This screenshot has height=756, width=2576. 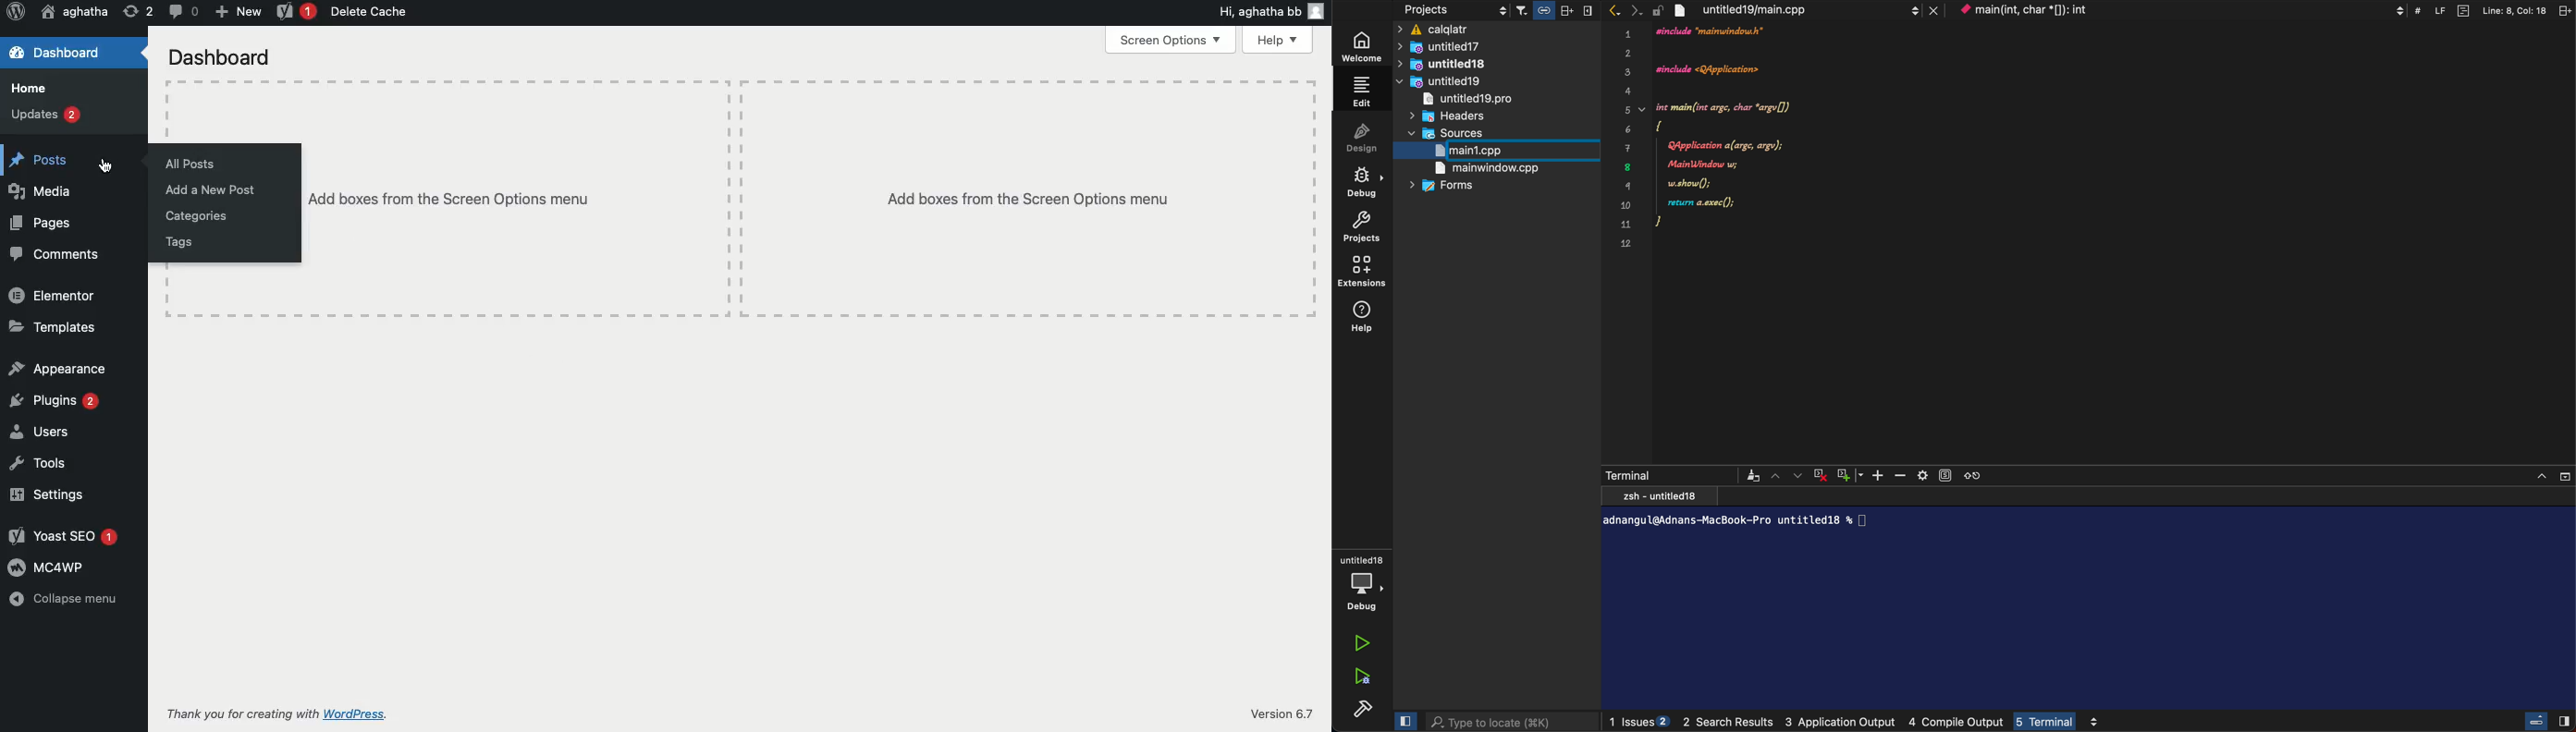 I want to click on Add new post, so click(x=215, y=190).